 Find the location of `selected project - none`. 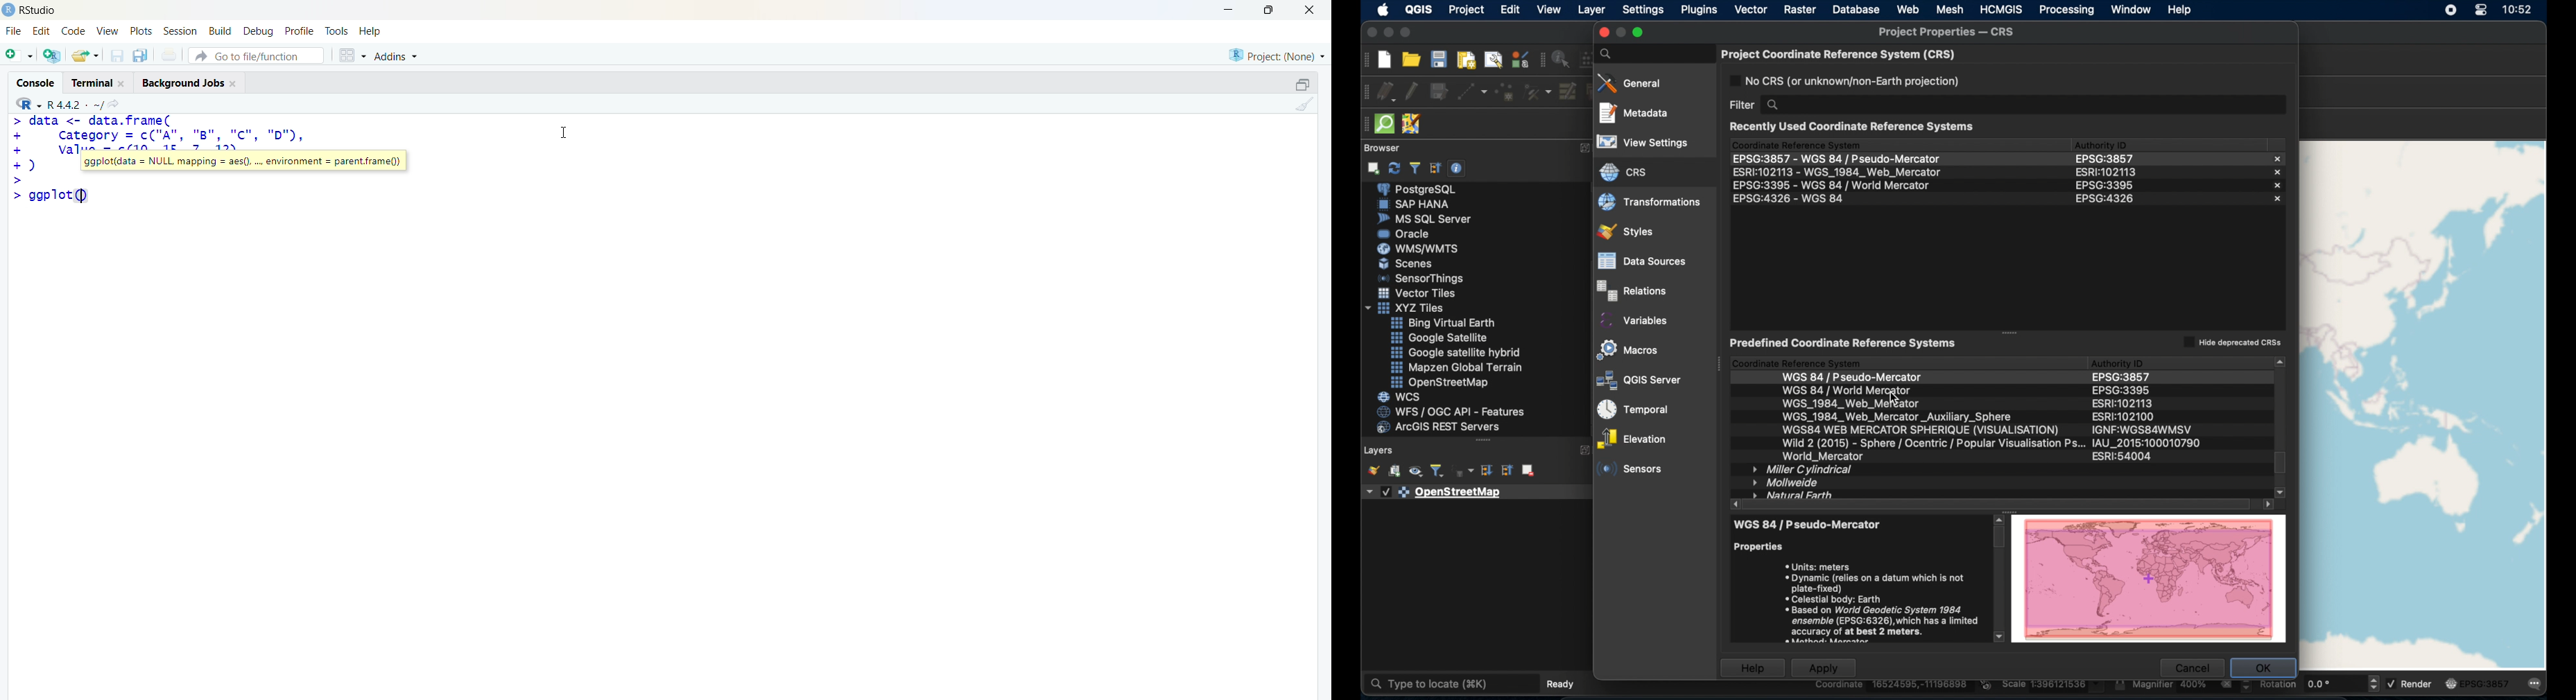

selected project - none is located at coordinates (1279, 55).